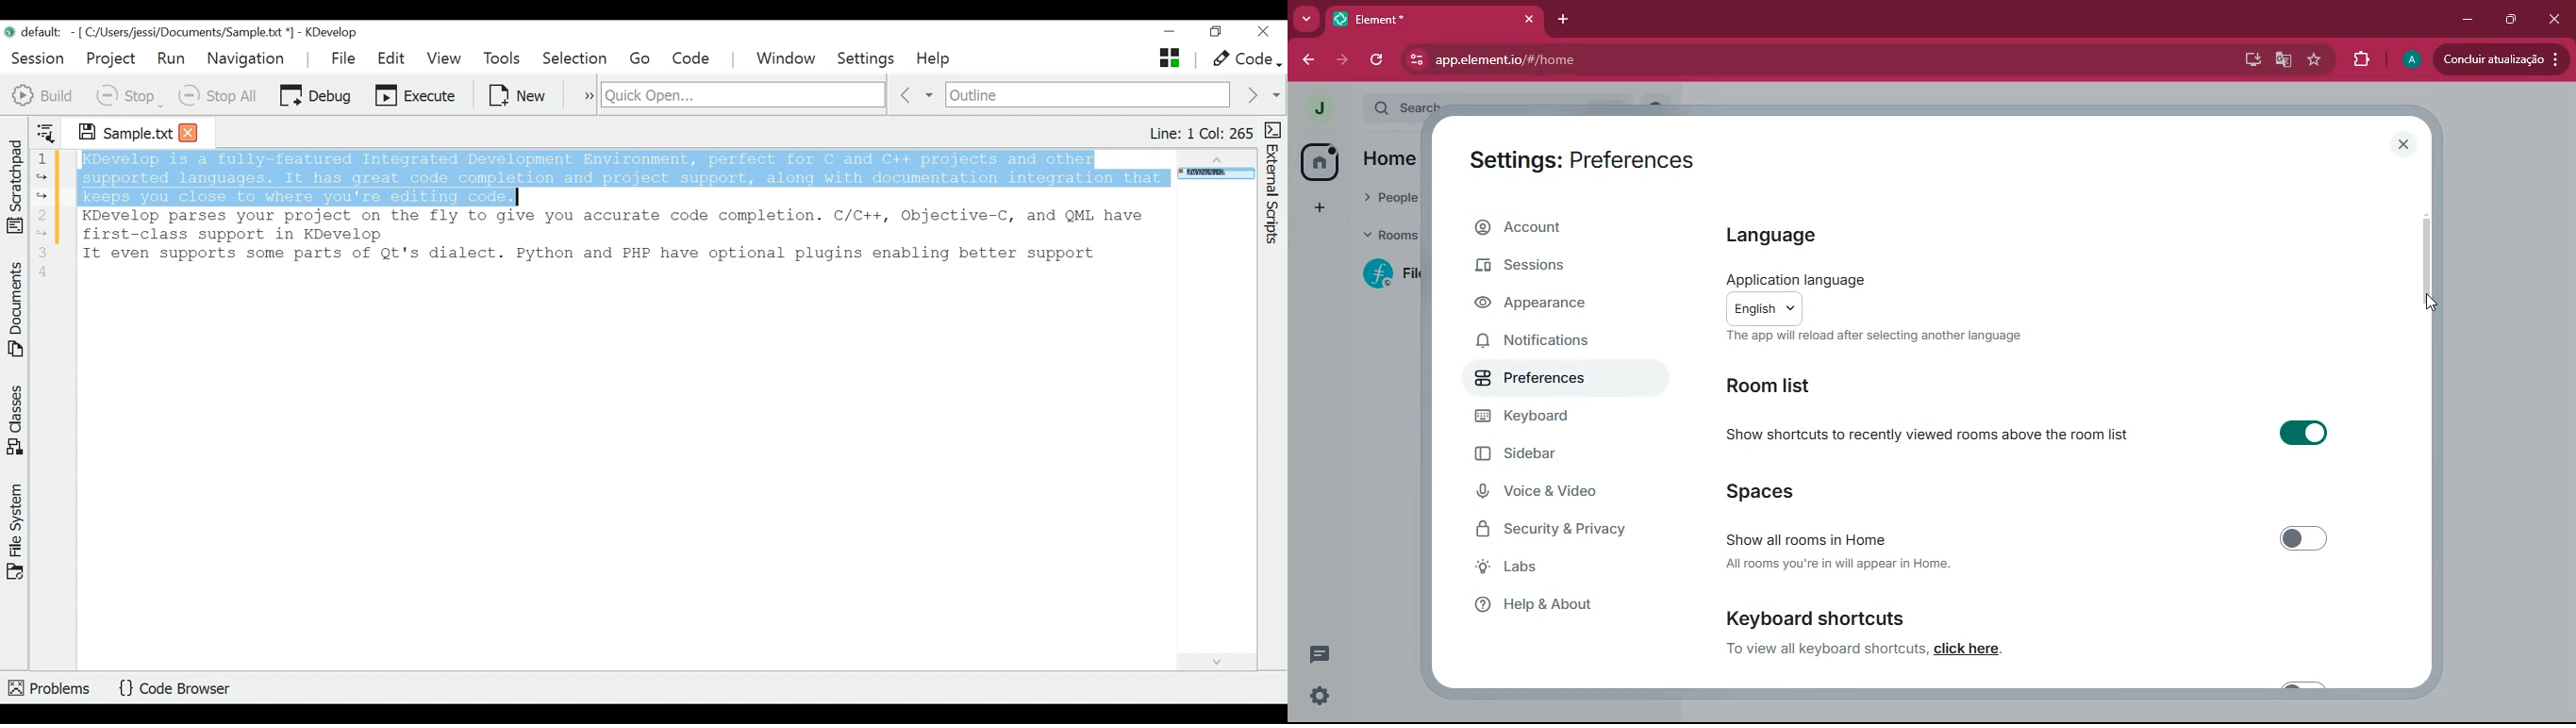 Image resolution: width=2576 pixels, height=728 pixels. What do you see at coordinates (1538, 568) in the screenshot?
I see `labs` at bounding box center [1538, 568].